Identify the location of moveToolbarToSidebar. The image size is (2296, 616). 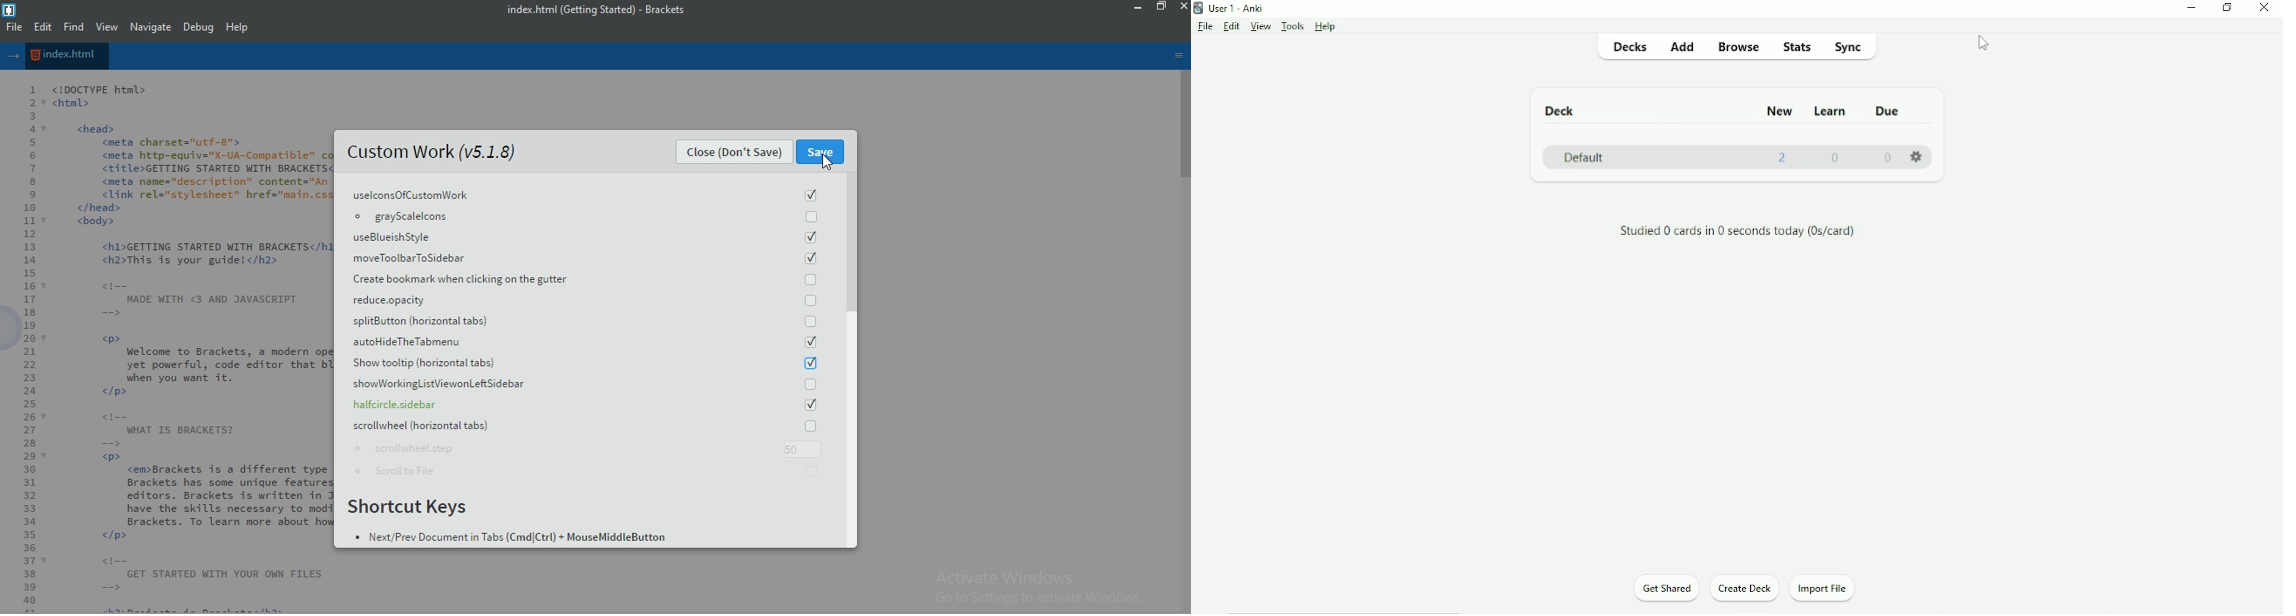
(587, 257).